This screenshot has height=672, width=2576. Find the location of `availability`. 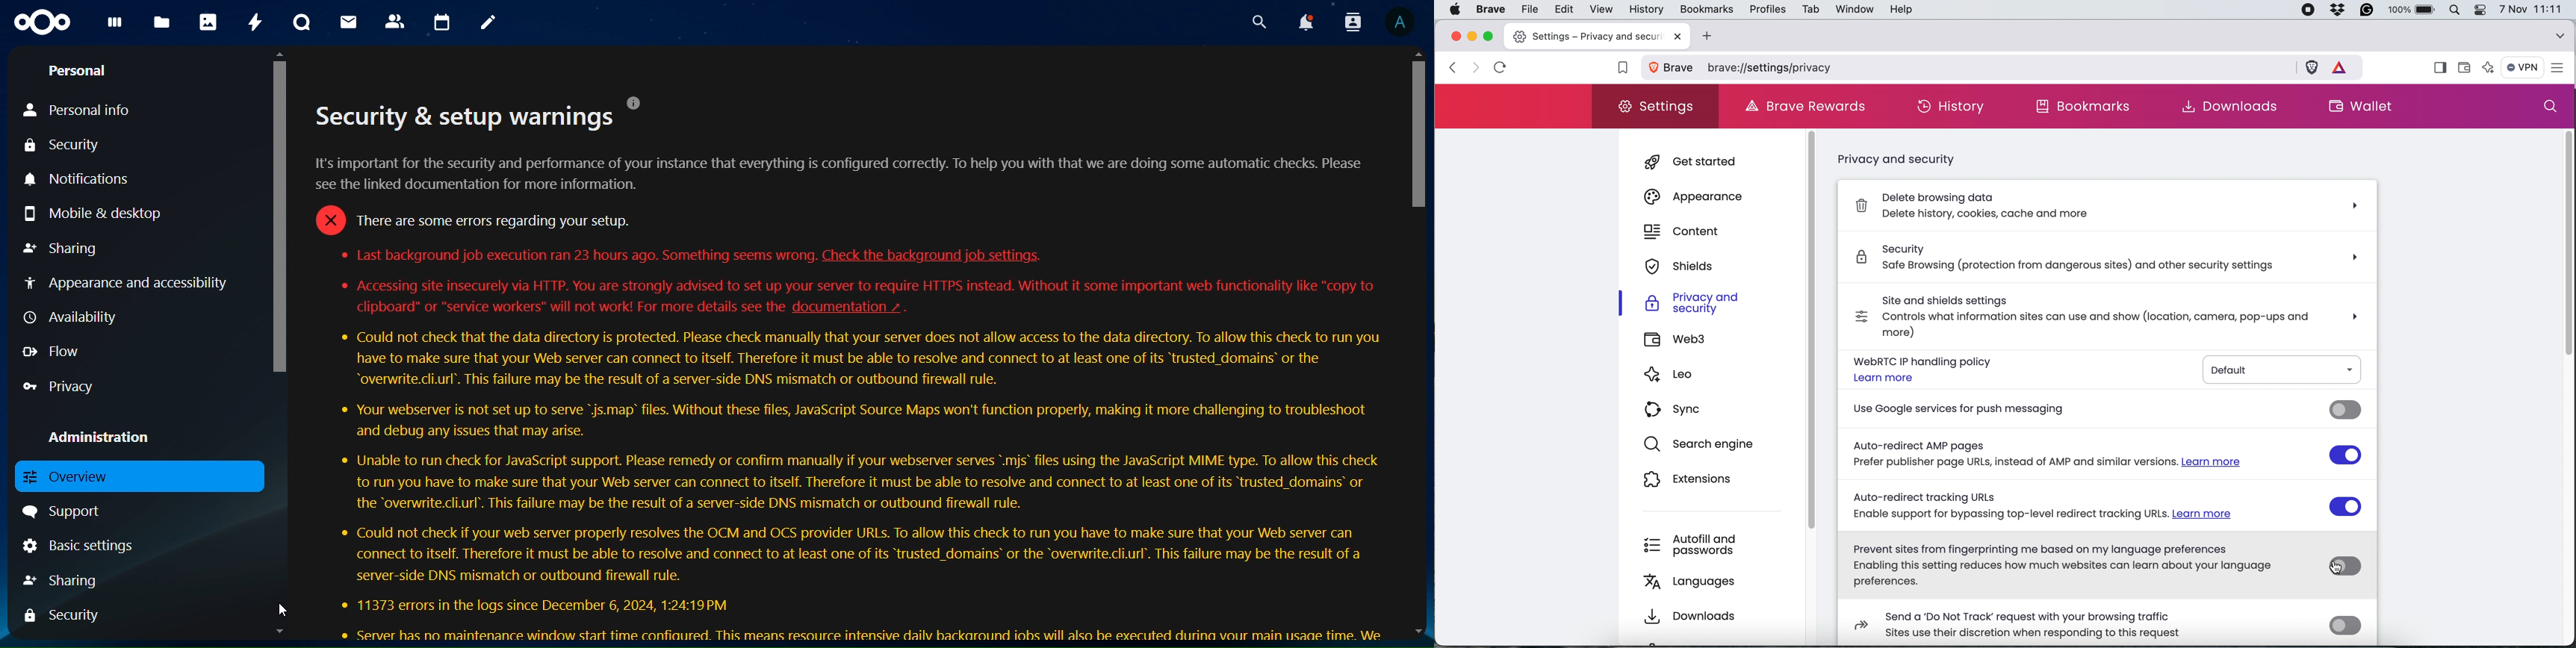

availability is located at coordinates (70, 316).